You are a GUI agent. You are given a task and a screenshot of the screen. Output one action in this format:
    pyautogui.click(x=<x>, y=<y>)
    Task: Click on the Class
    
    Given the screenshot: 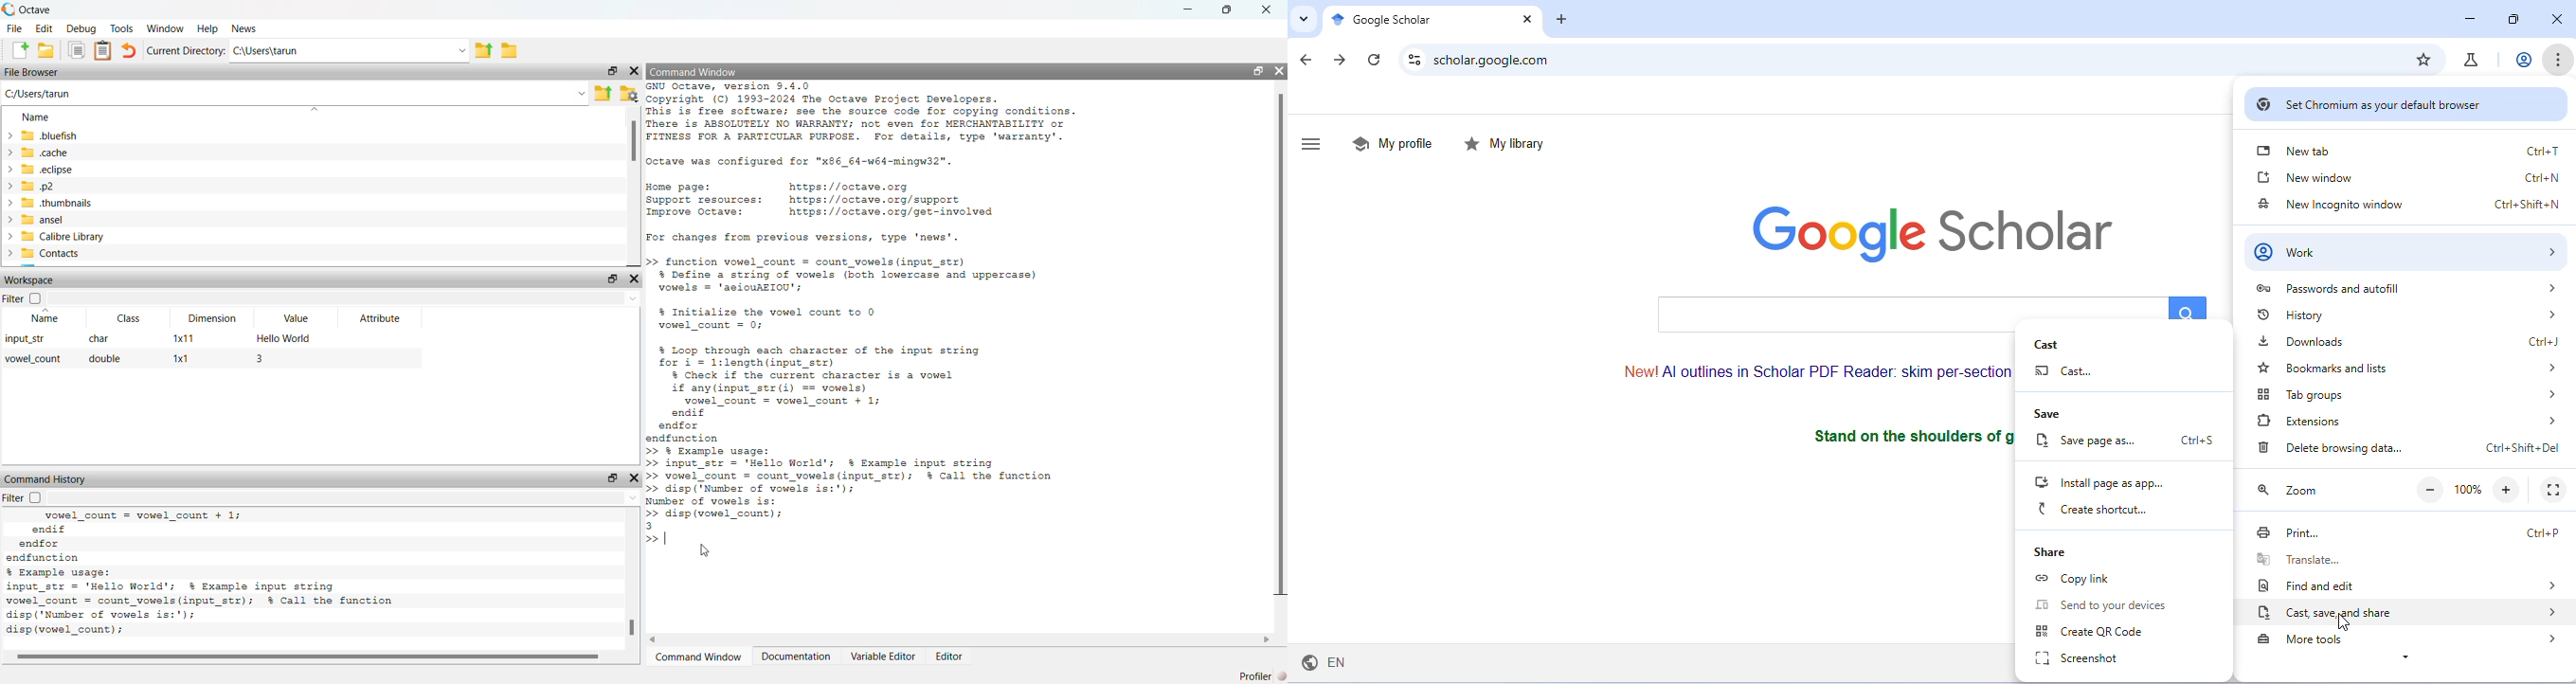 What is the action you would take?
    pyautogui.click(x=131, y=319)
    